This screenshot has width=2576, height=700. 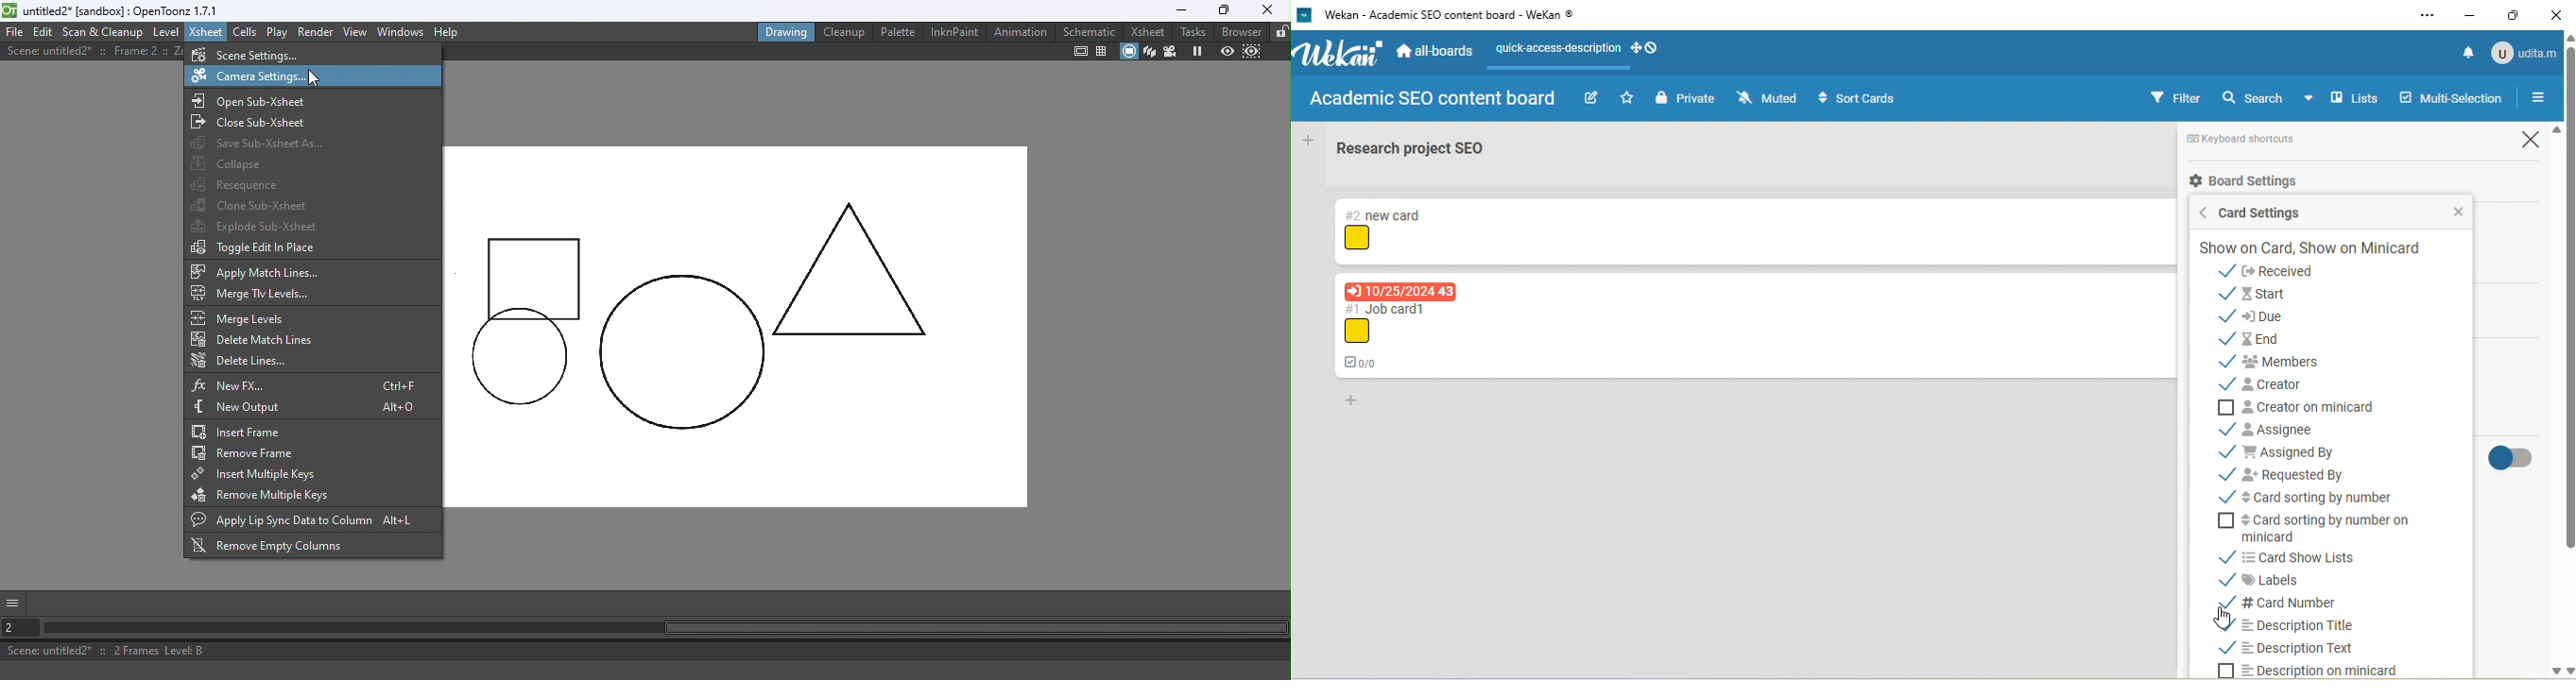 I want to click on received, so click(x=2292, y=271).